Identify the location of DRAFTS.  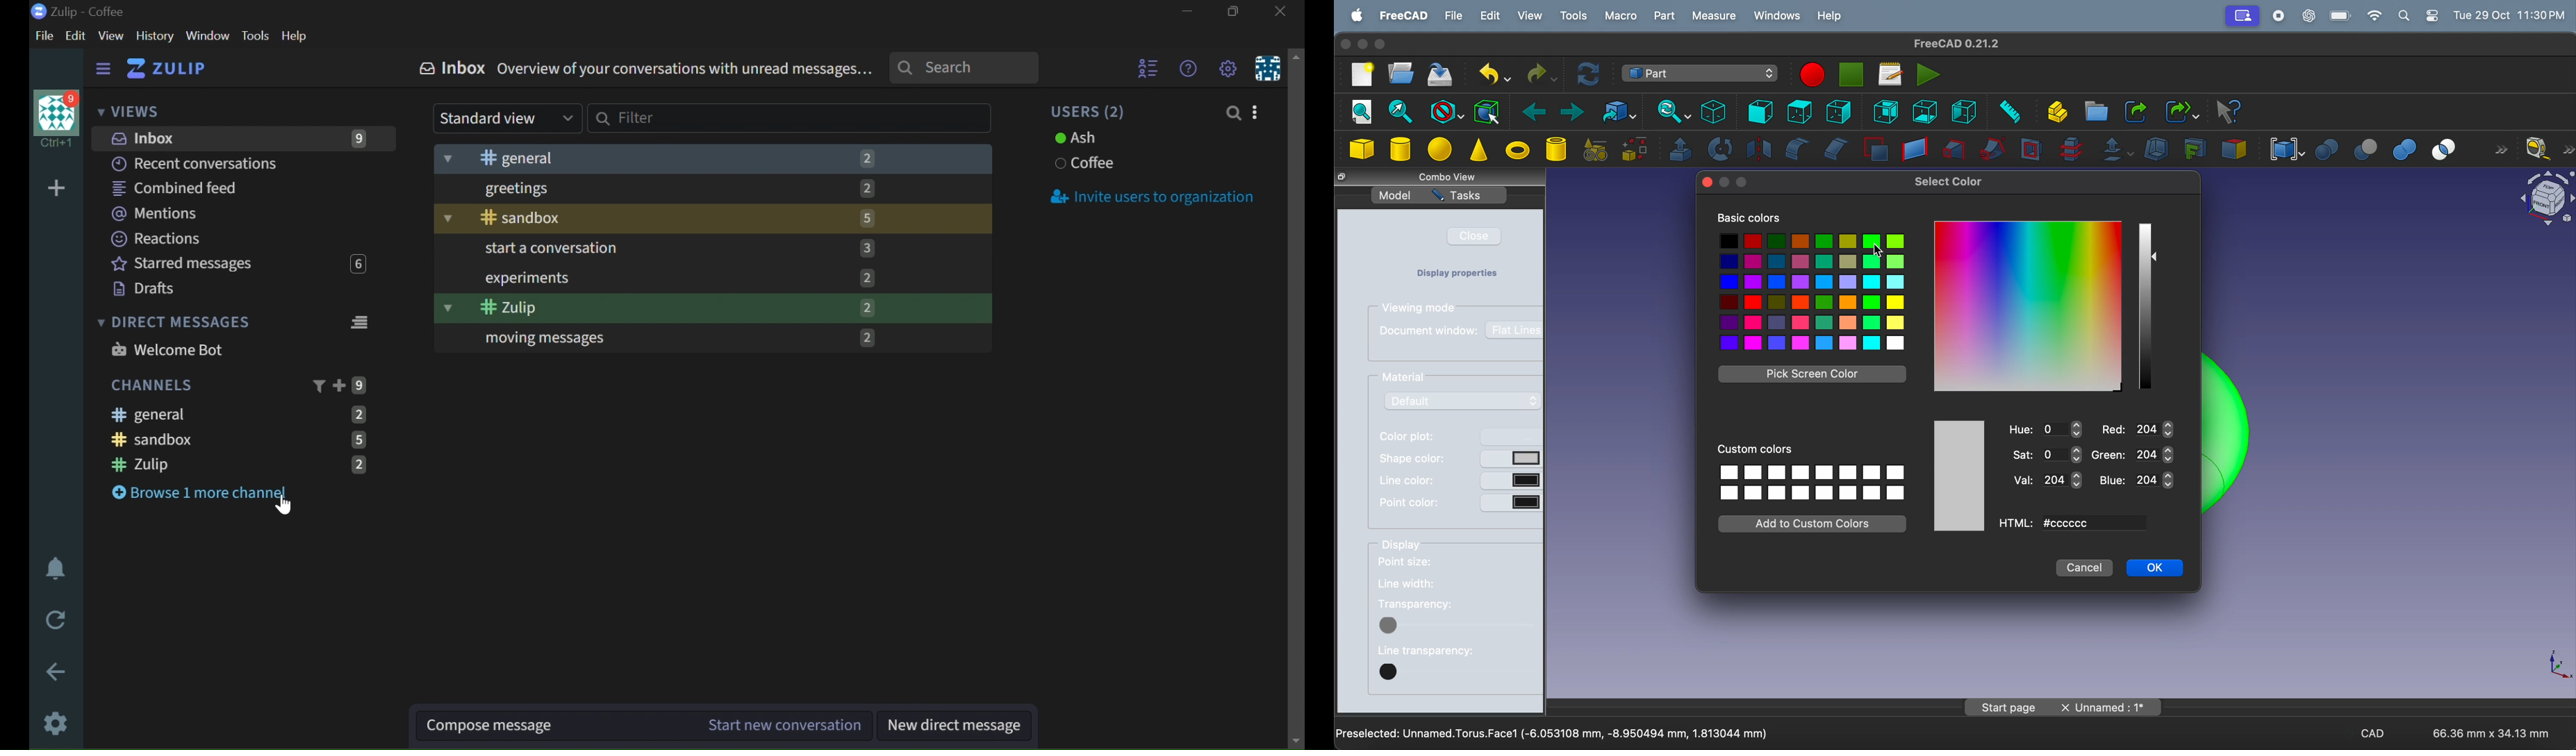
(232, 287).